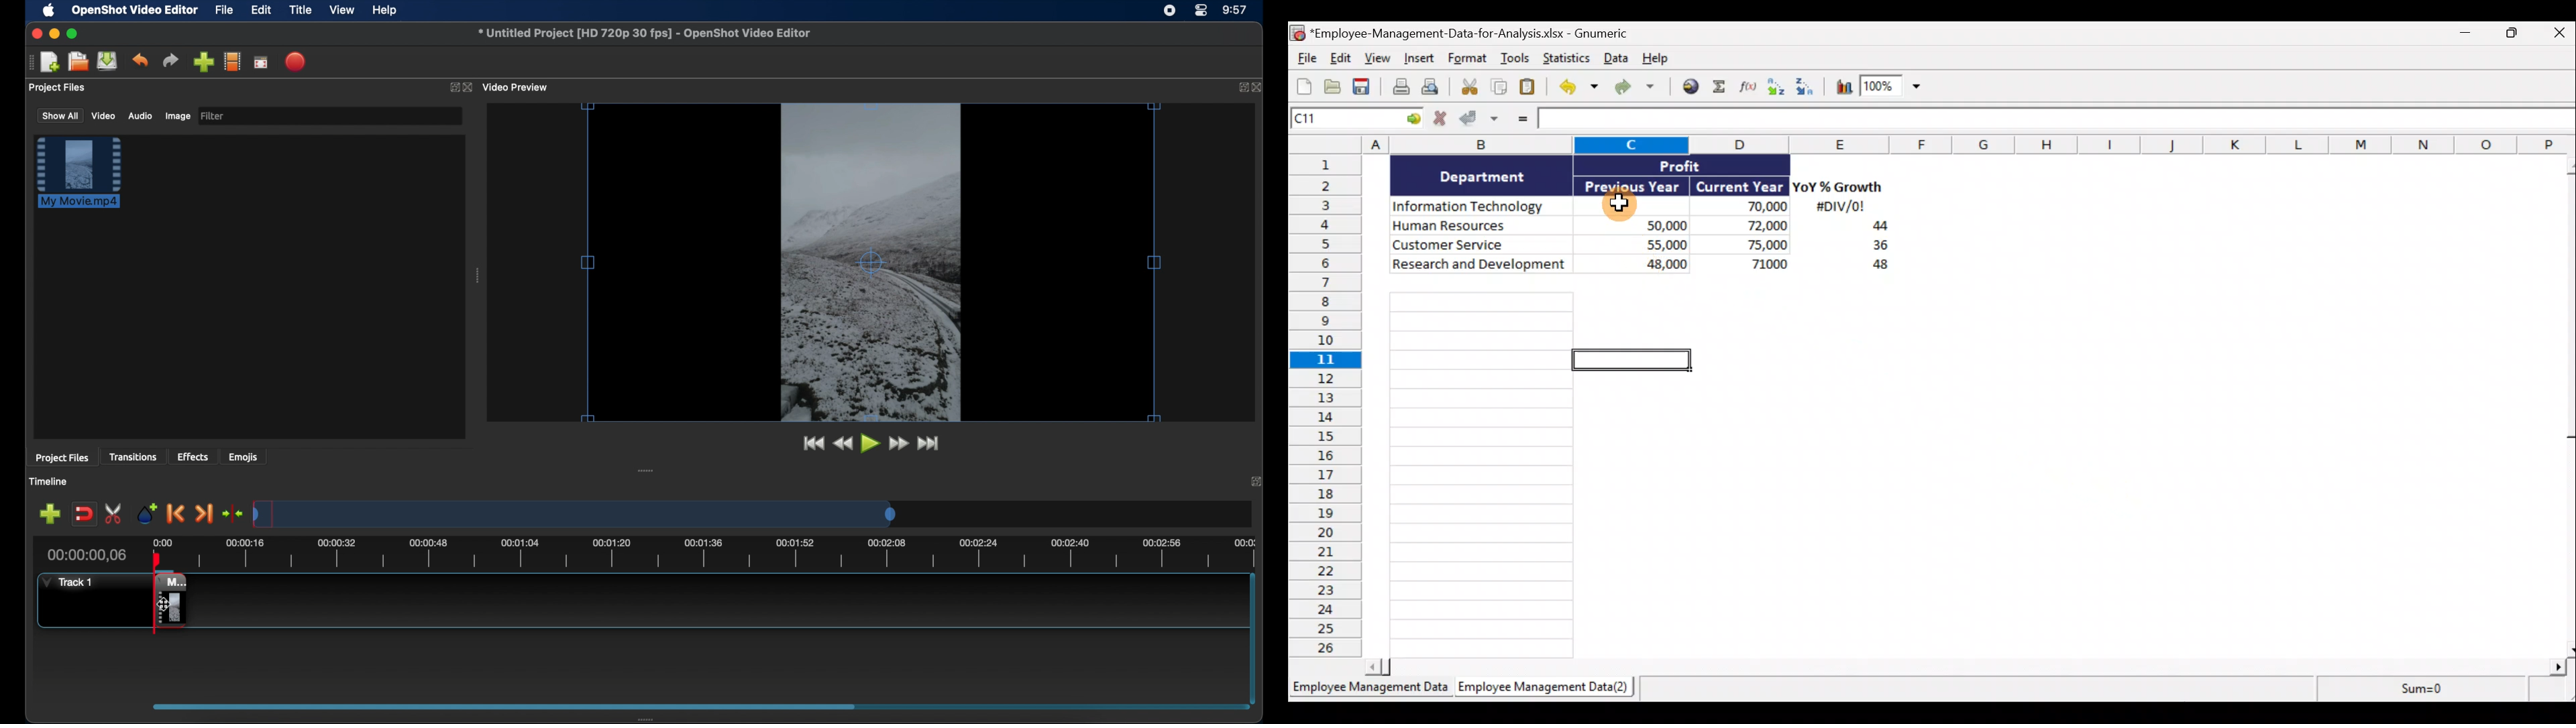  What do you see at coordinates (1873, 267) in the screenshot?
I see `48` at bounding box center [1873, 267].